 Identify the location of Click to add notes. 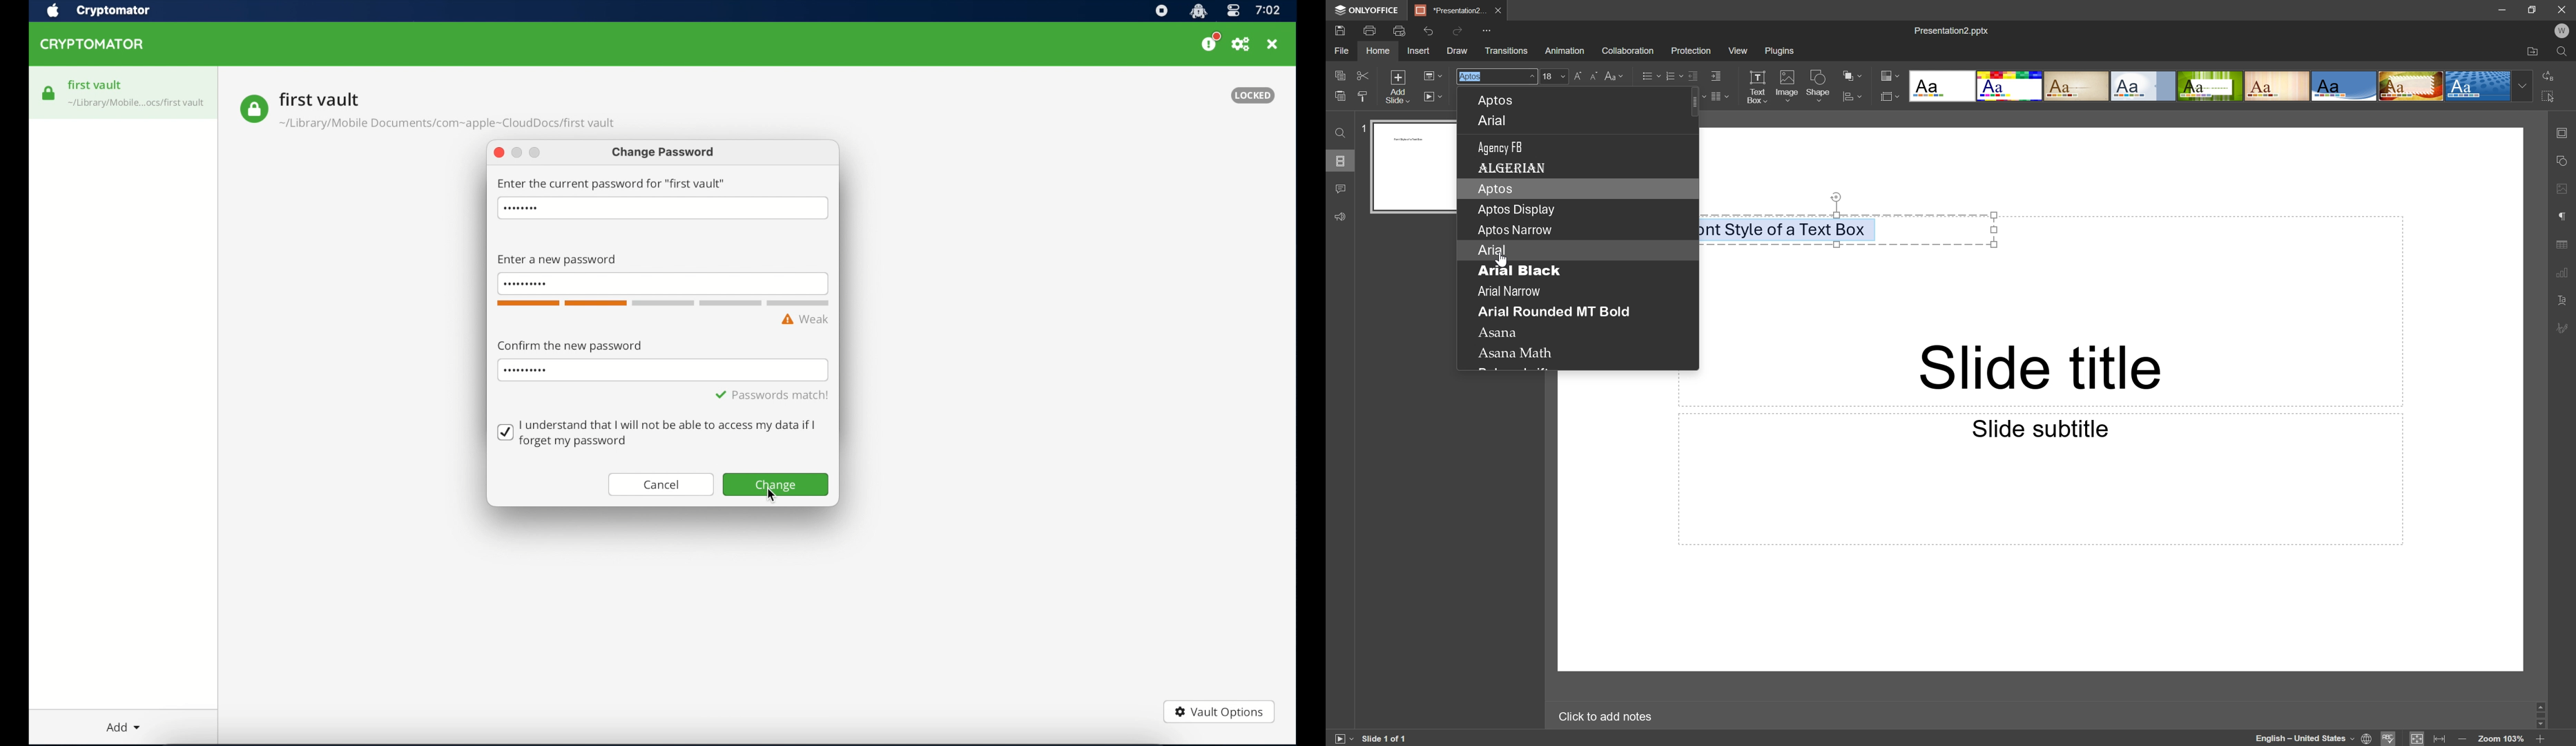
(1607, 716).